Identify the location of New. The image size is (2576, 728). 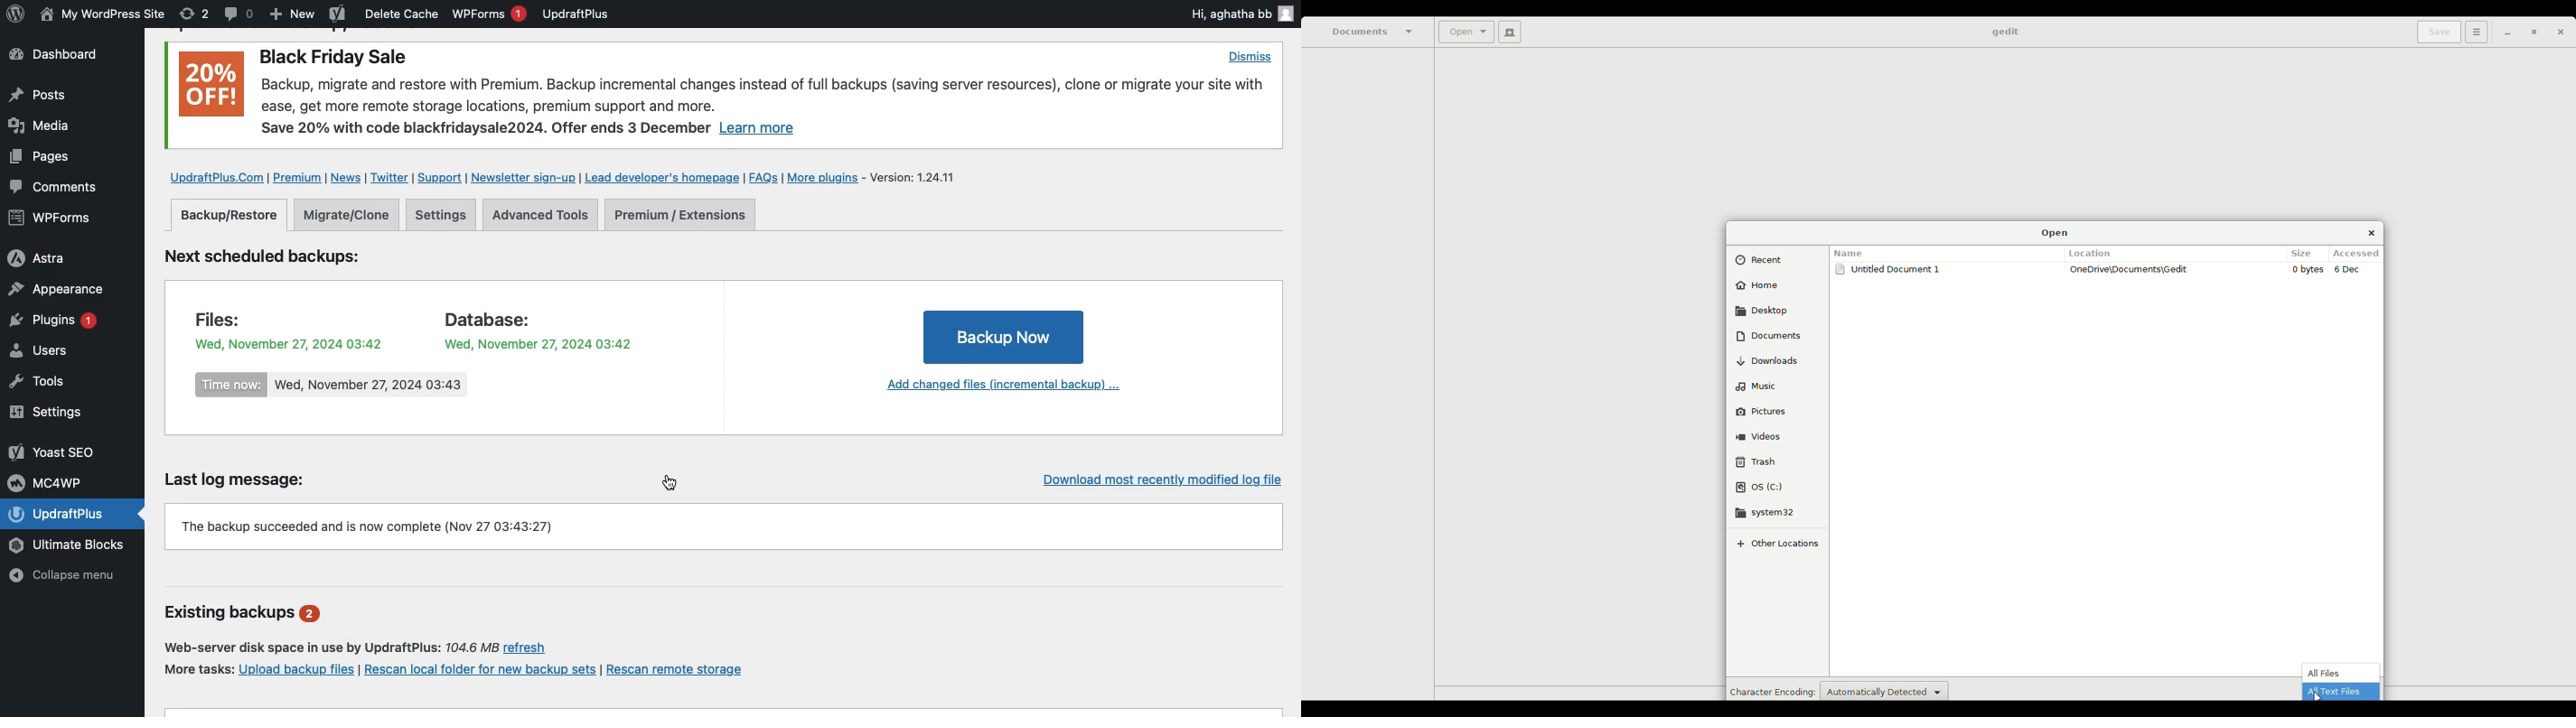
(1507, 32).